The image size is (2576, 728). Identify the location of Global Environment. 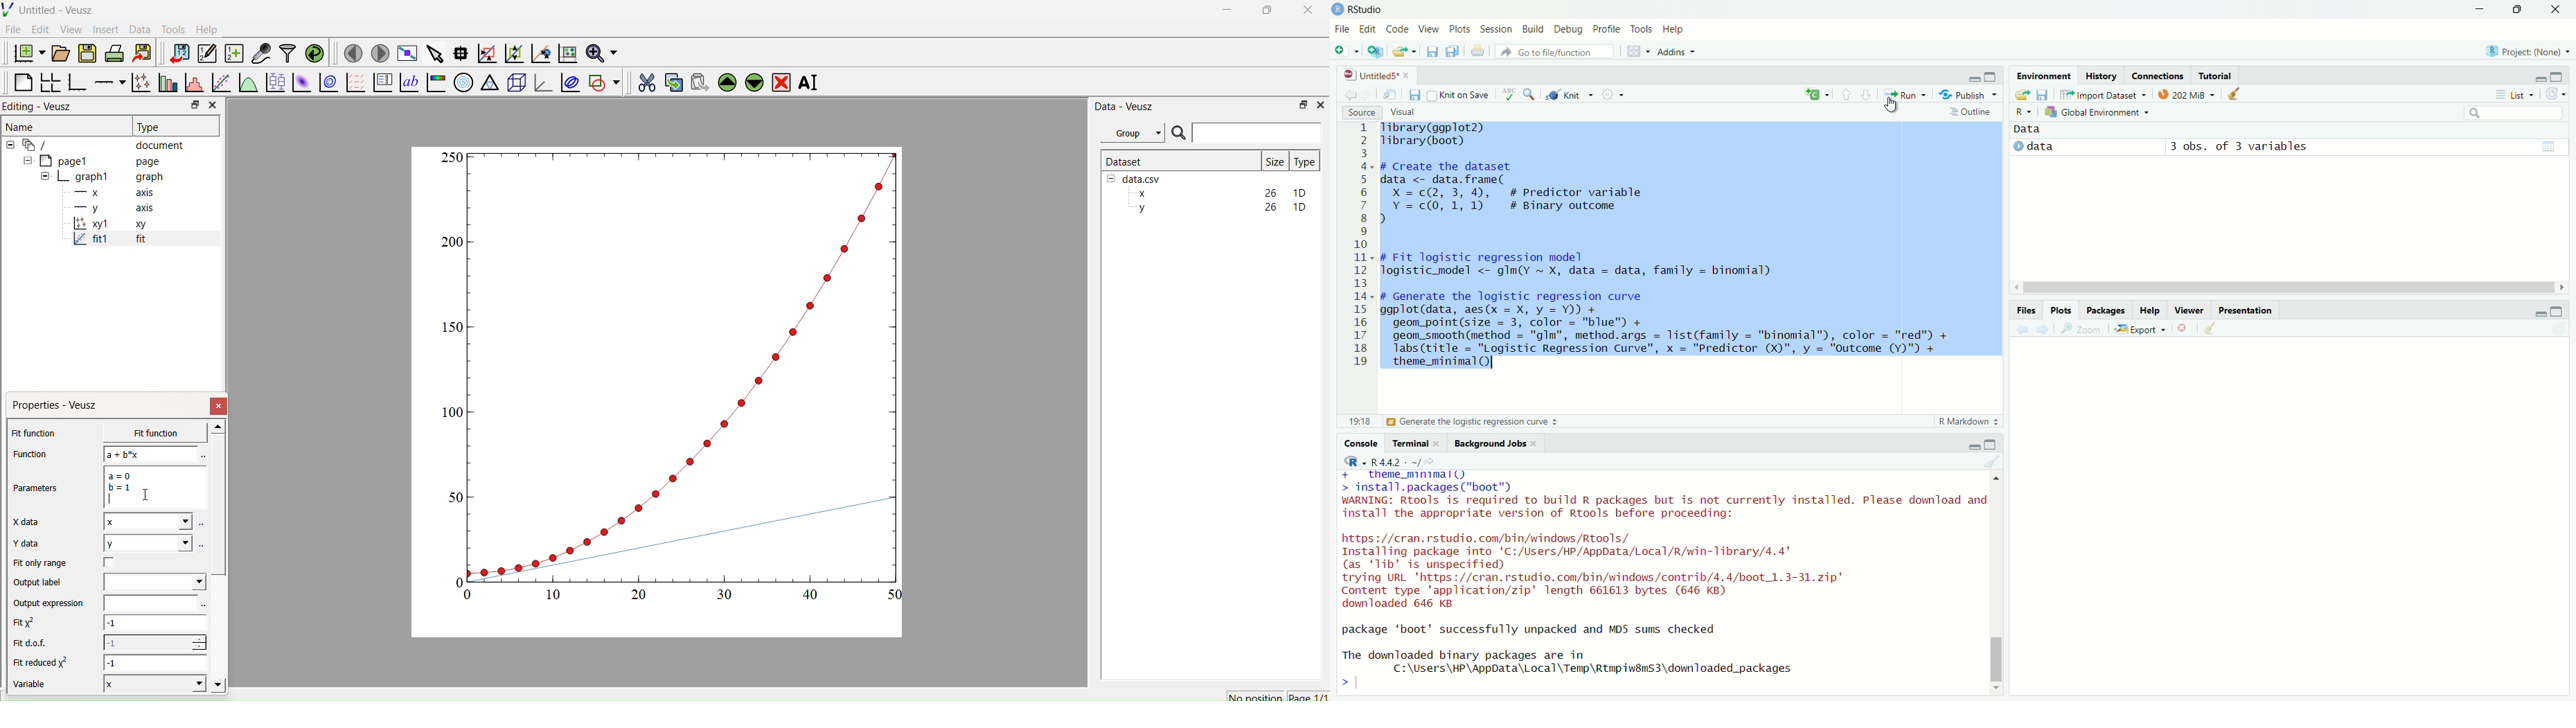
(2096, 112).